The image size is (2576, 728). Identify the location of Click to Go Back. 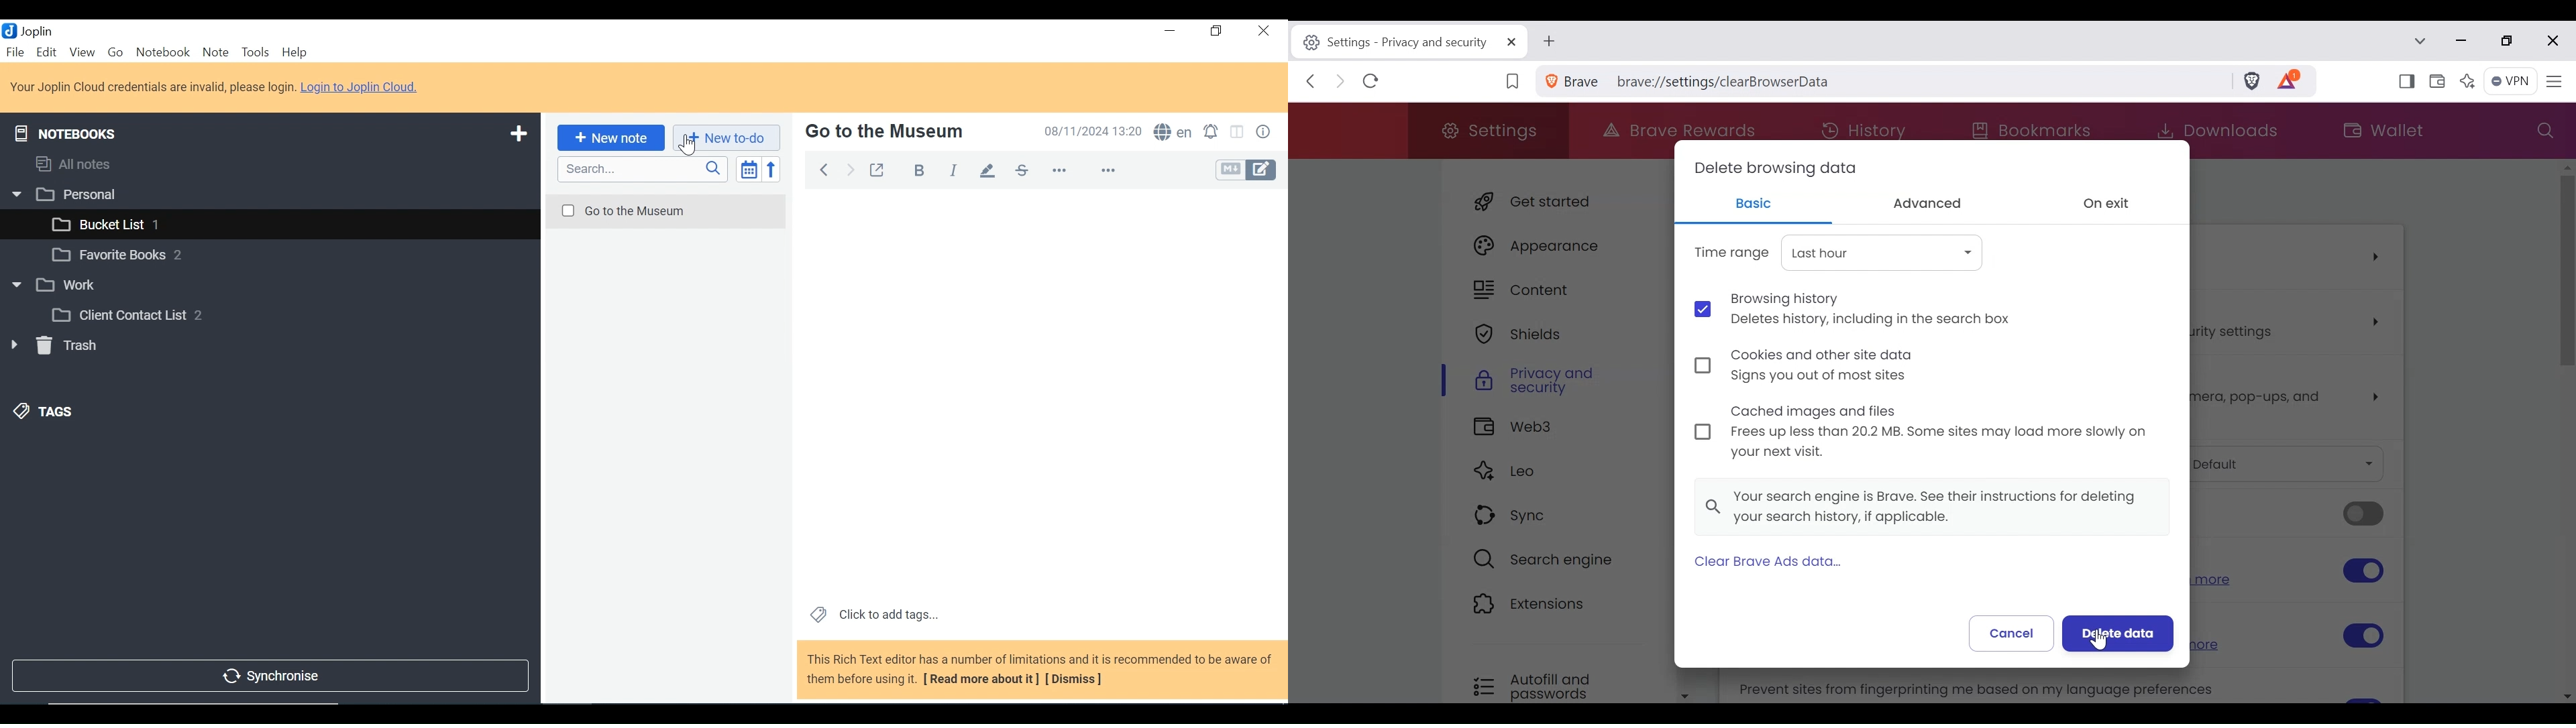
(1314, 84).